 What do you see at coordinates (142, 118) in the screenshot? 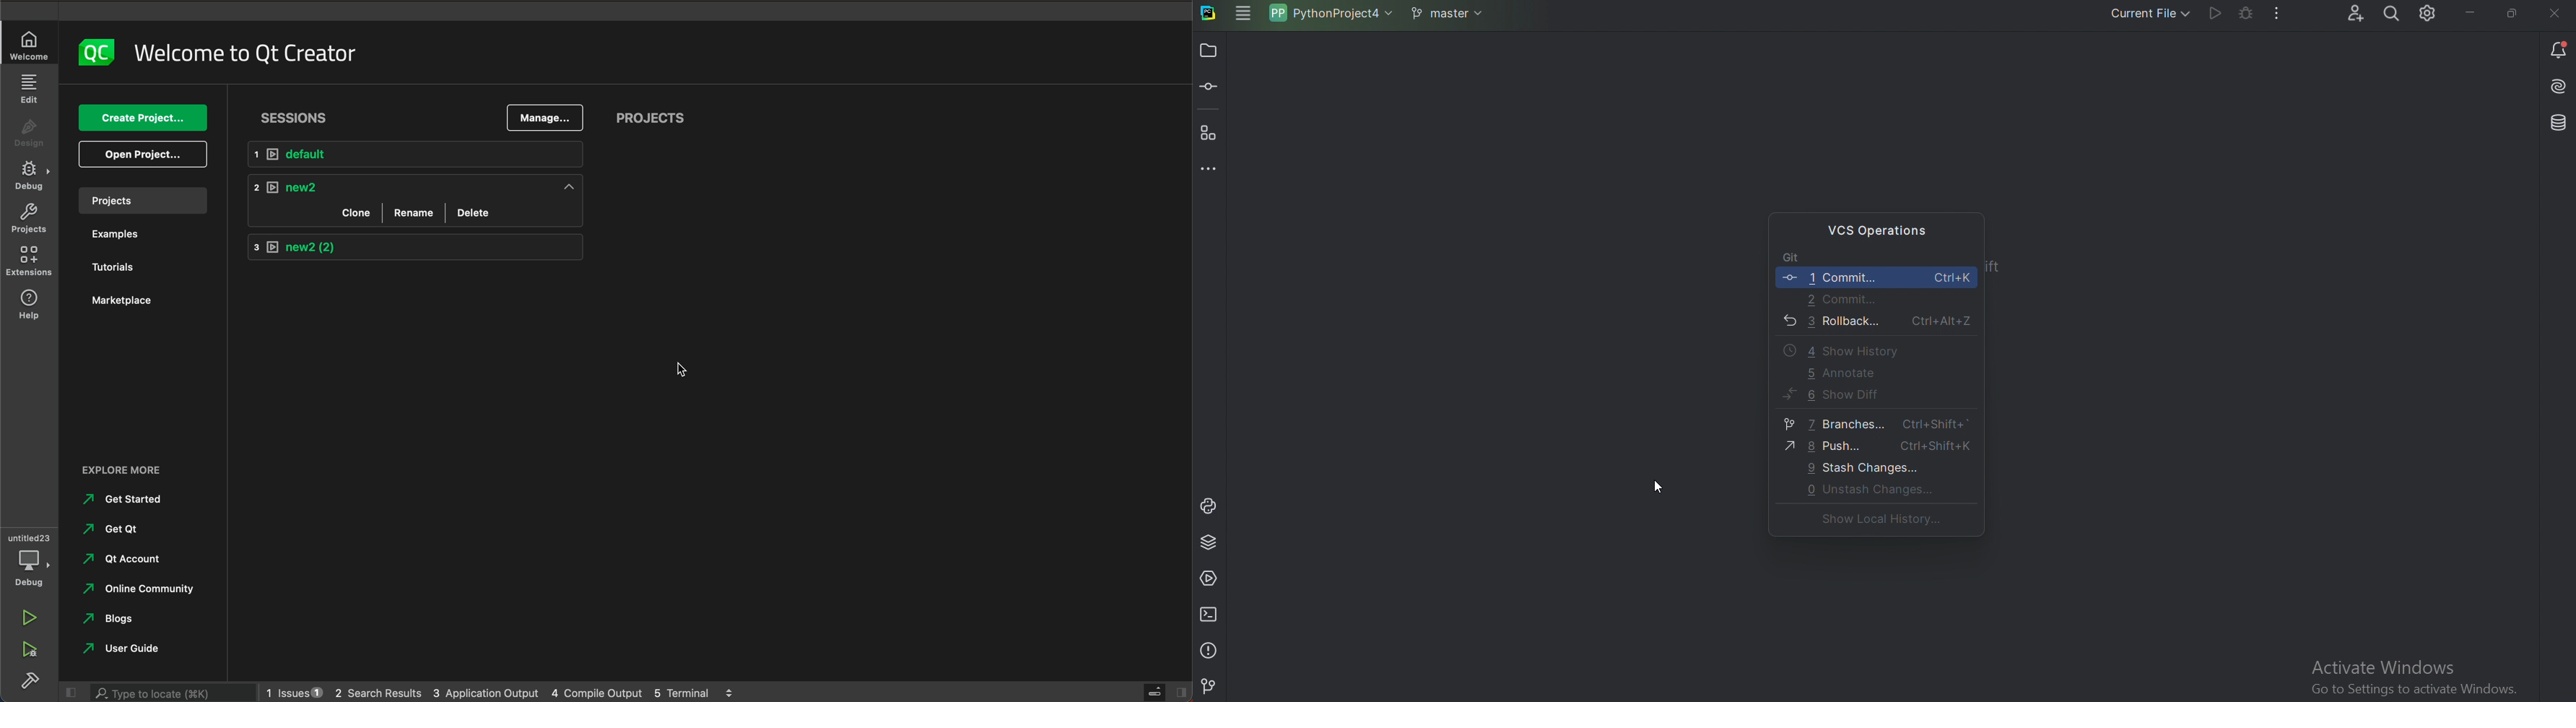
I see `create project` at bounding box center [142, 118].